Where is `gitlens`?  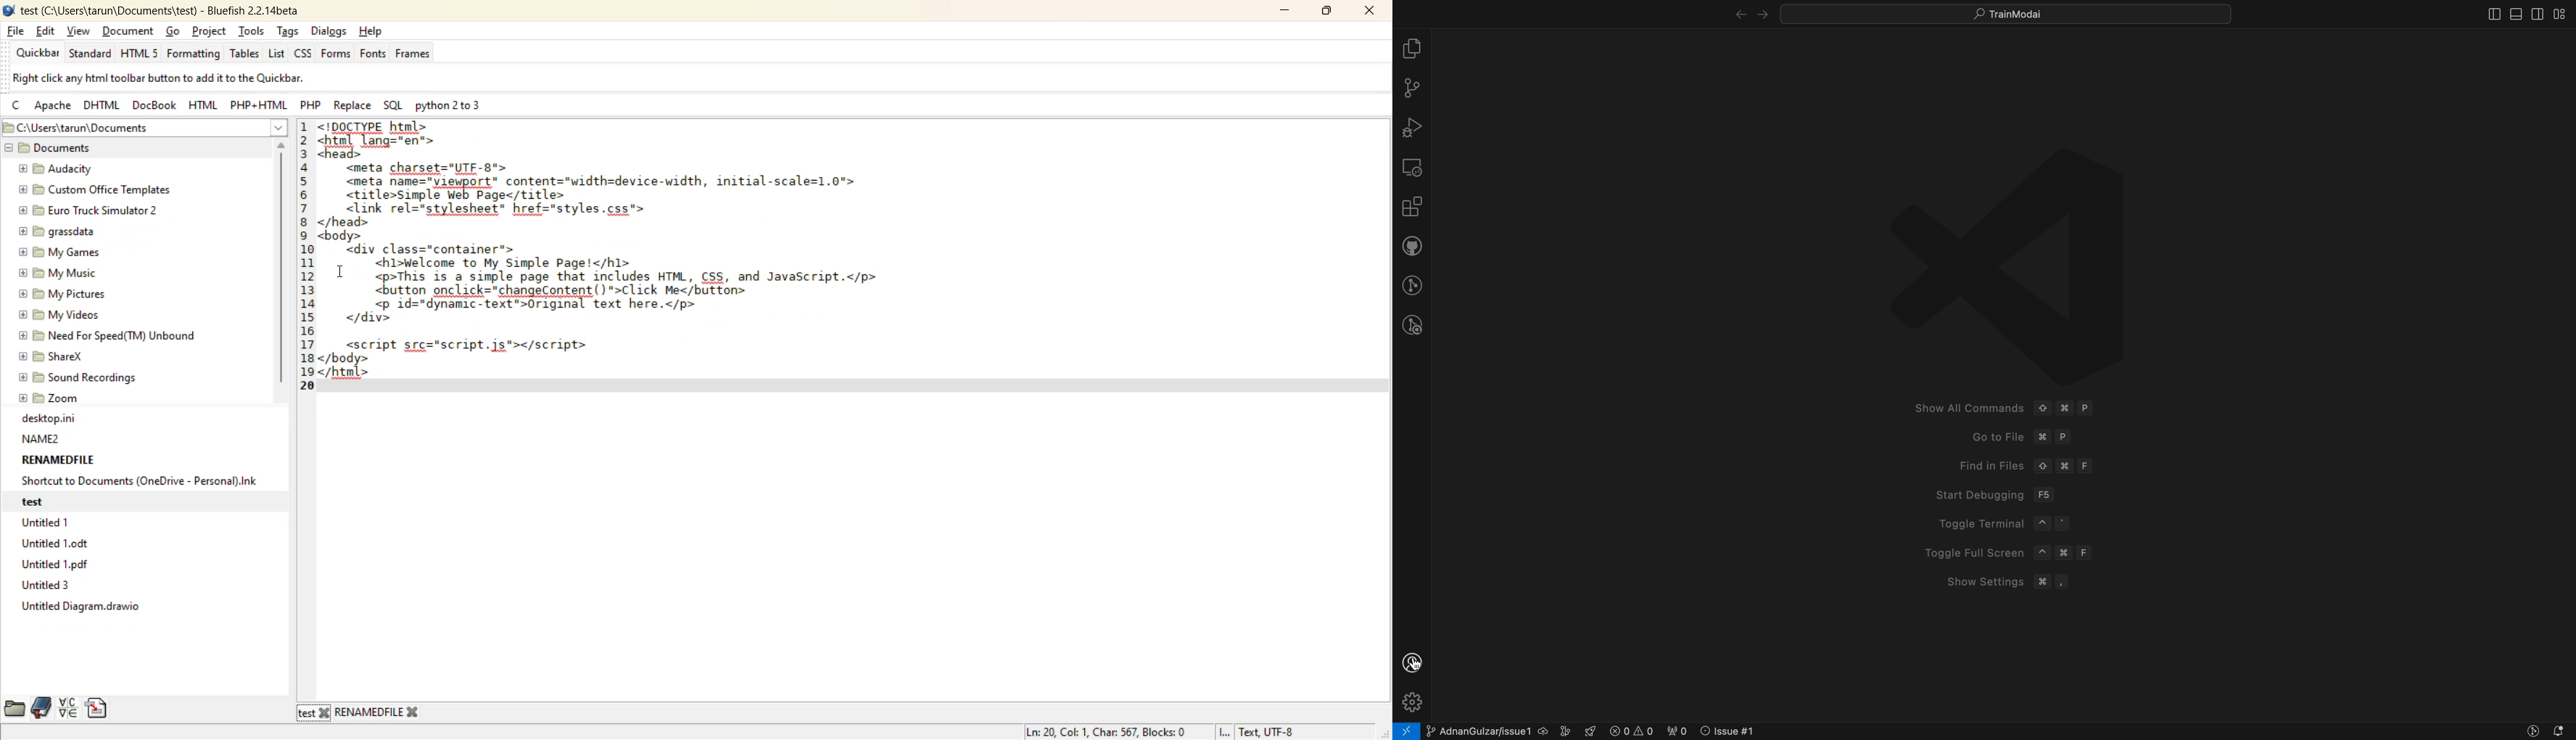
gitlens is located at coordinates (1411, 284).